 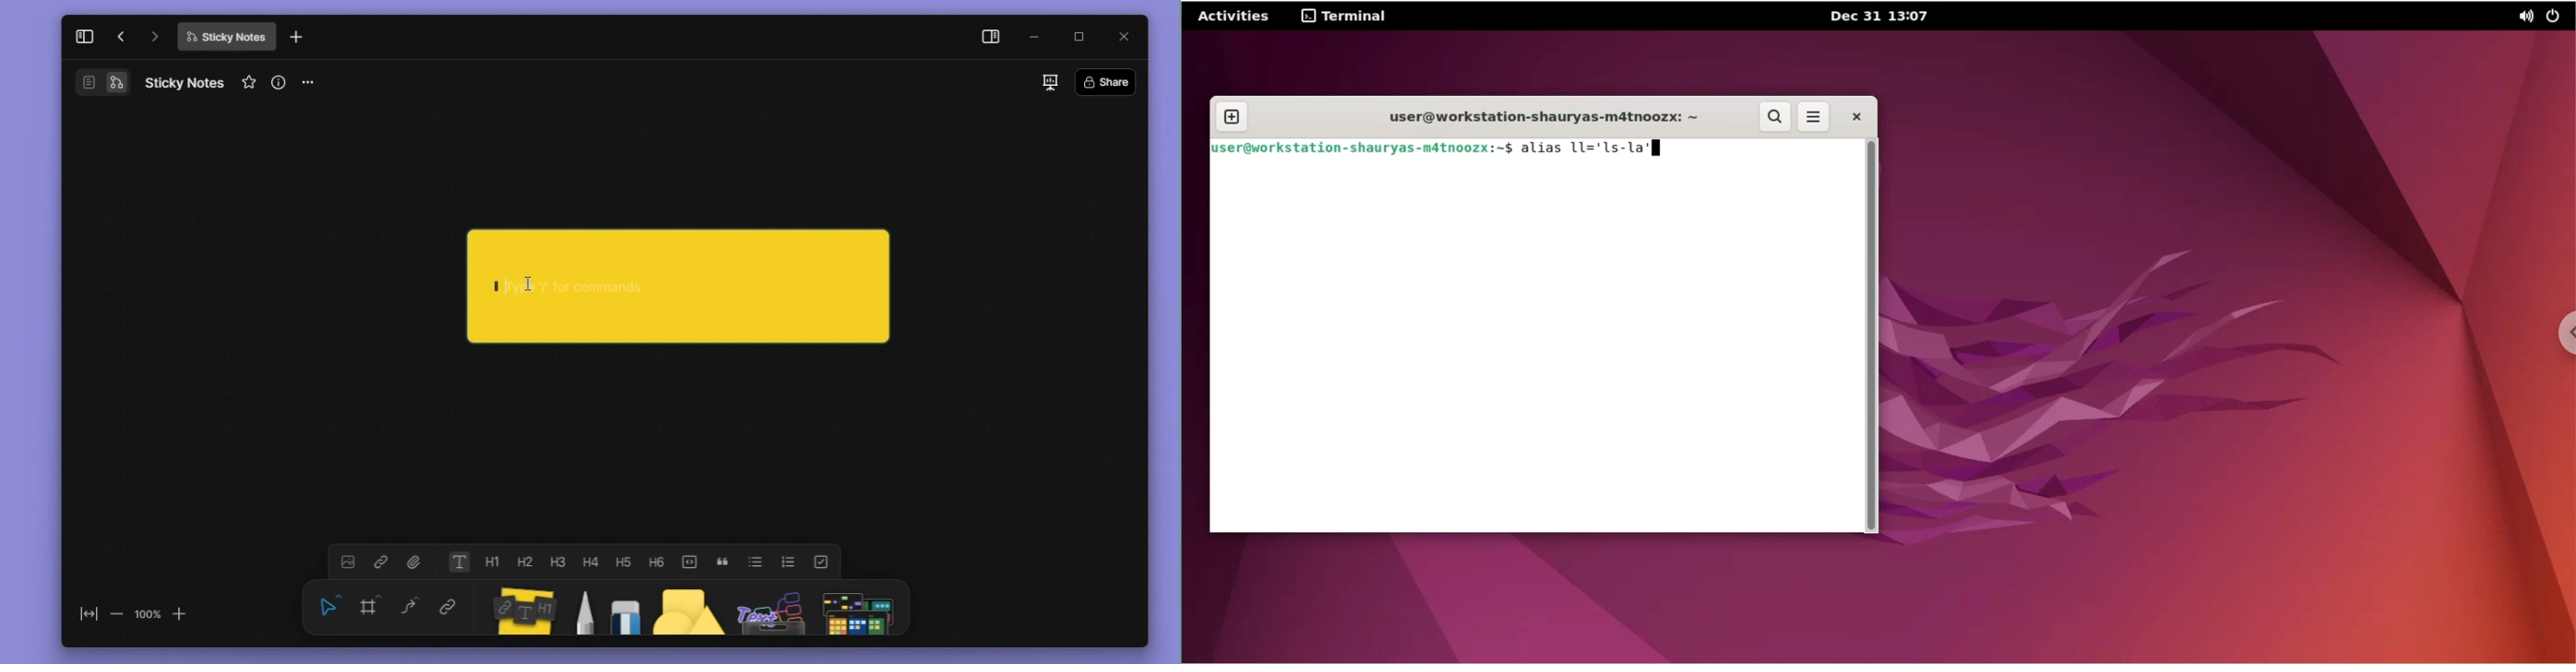 What do you see at coordinates (628, 562) in the screenshot?
I see `heading` at bounding box center [628, 562].